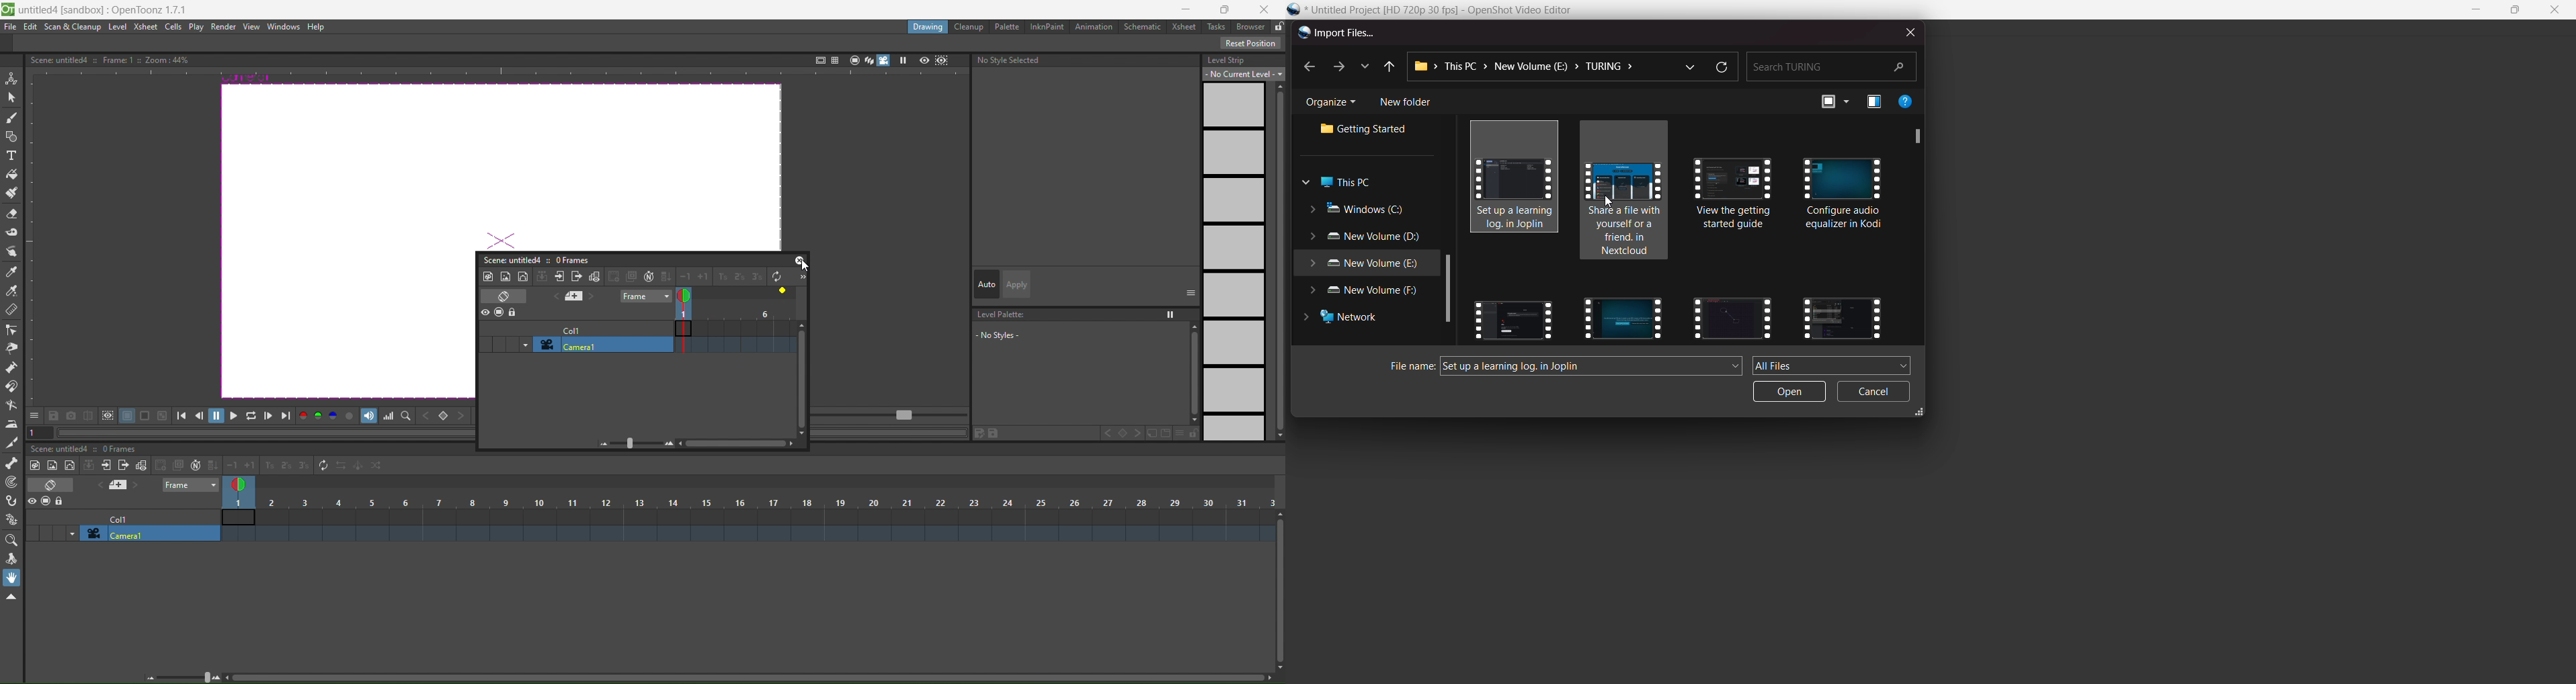 The height and width of the screenshot is (700, 2576). Describe the element at coordinates (1789, 392) in the screenshot. I see `open` at that location.